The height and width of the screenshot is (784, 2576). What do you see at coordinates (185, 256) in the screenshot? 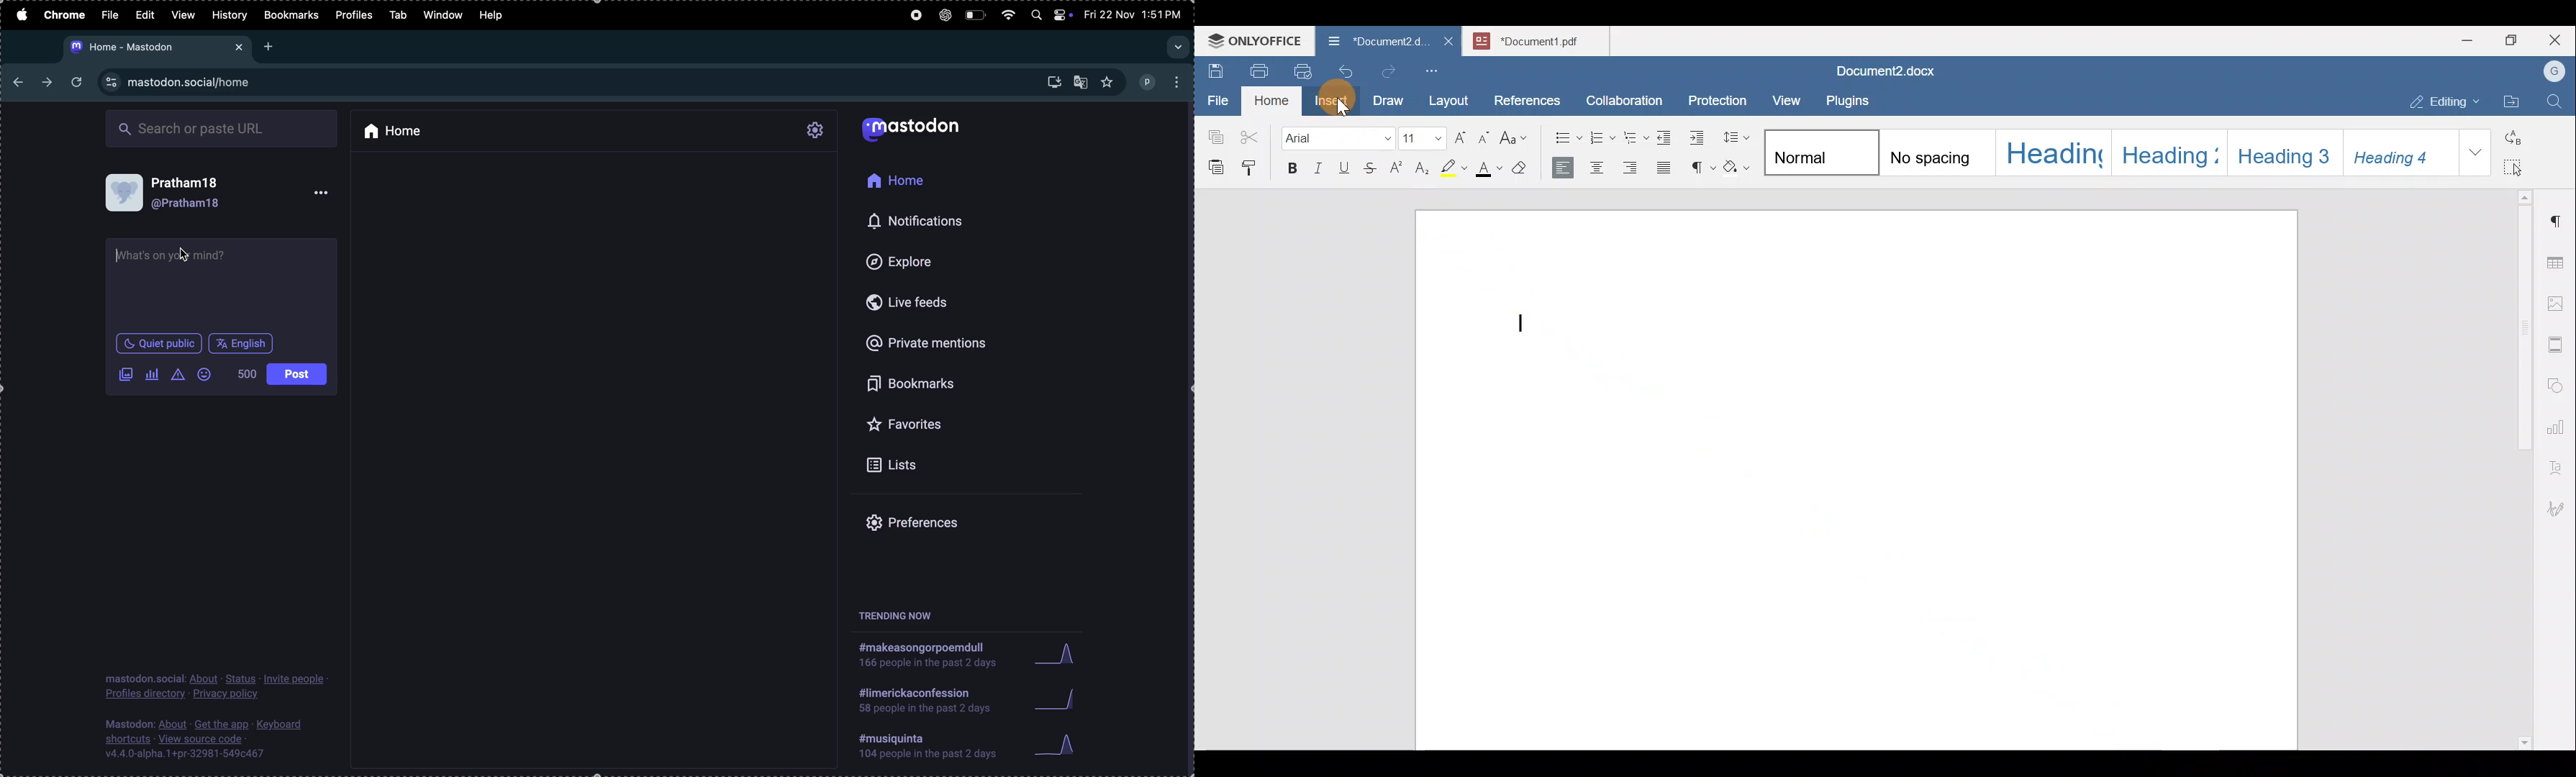
I see `cursor` at bounding box center [185, 256].